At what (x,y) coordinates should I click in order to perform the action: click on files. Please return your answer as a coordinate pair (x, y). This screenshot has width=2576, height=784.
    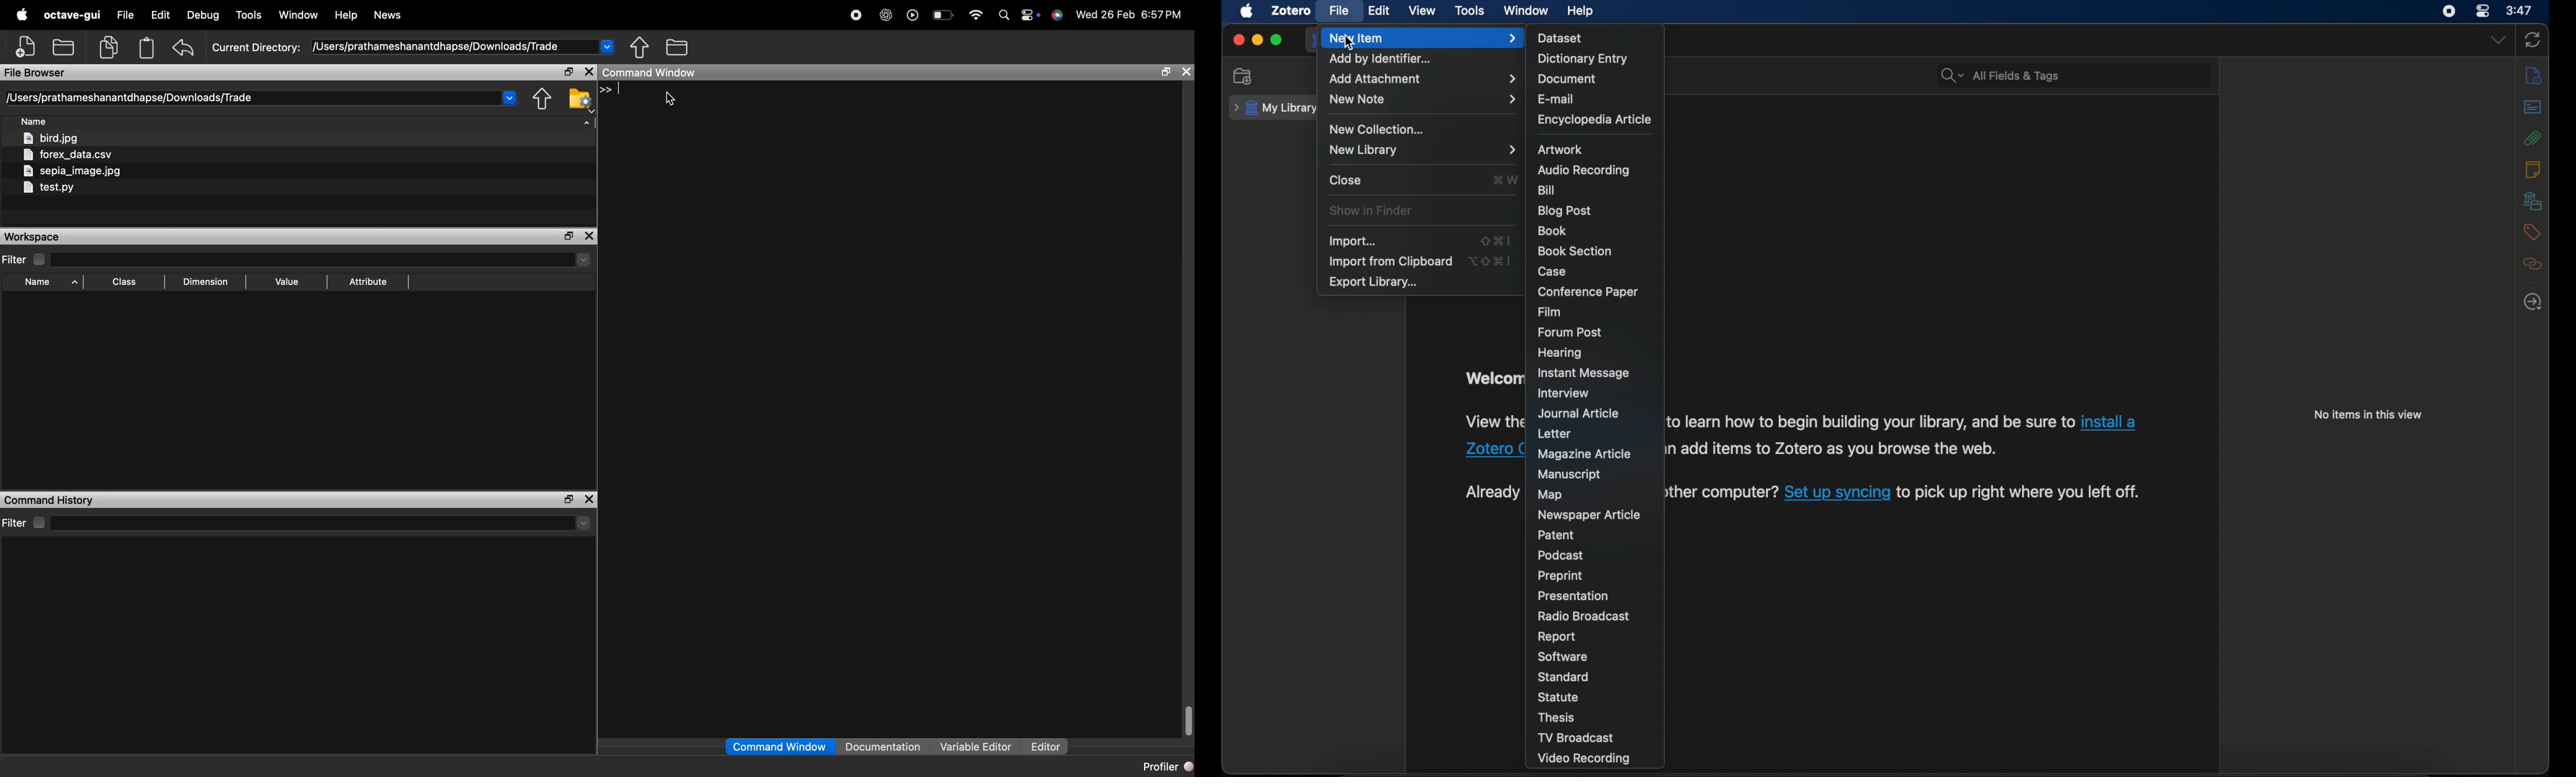
    Looking at the image, I should click on (74, 165).